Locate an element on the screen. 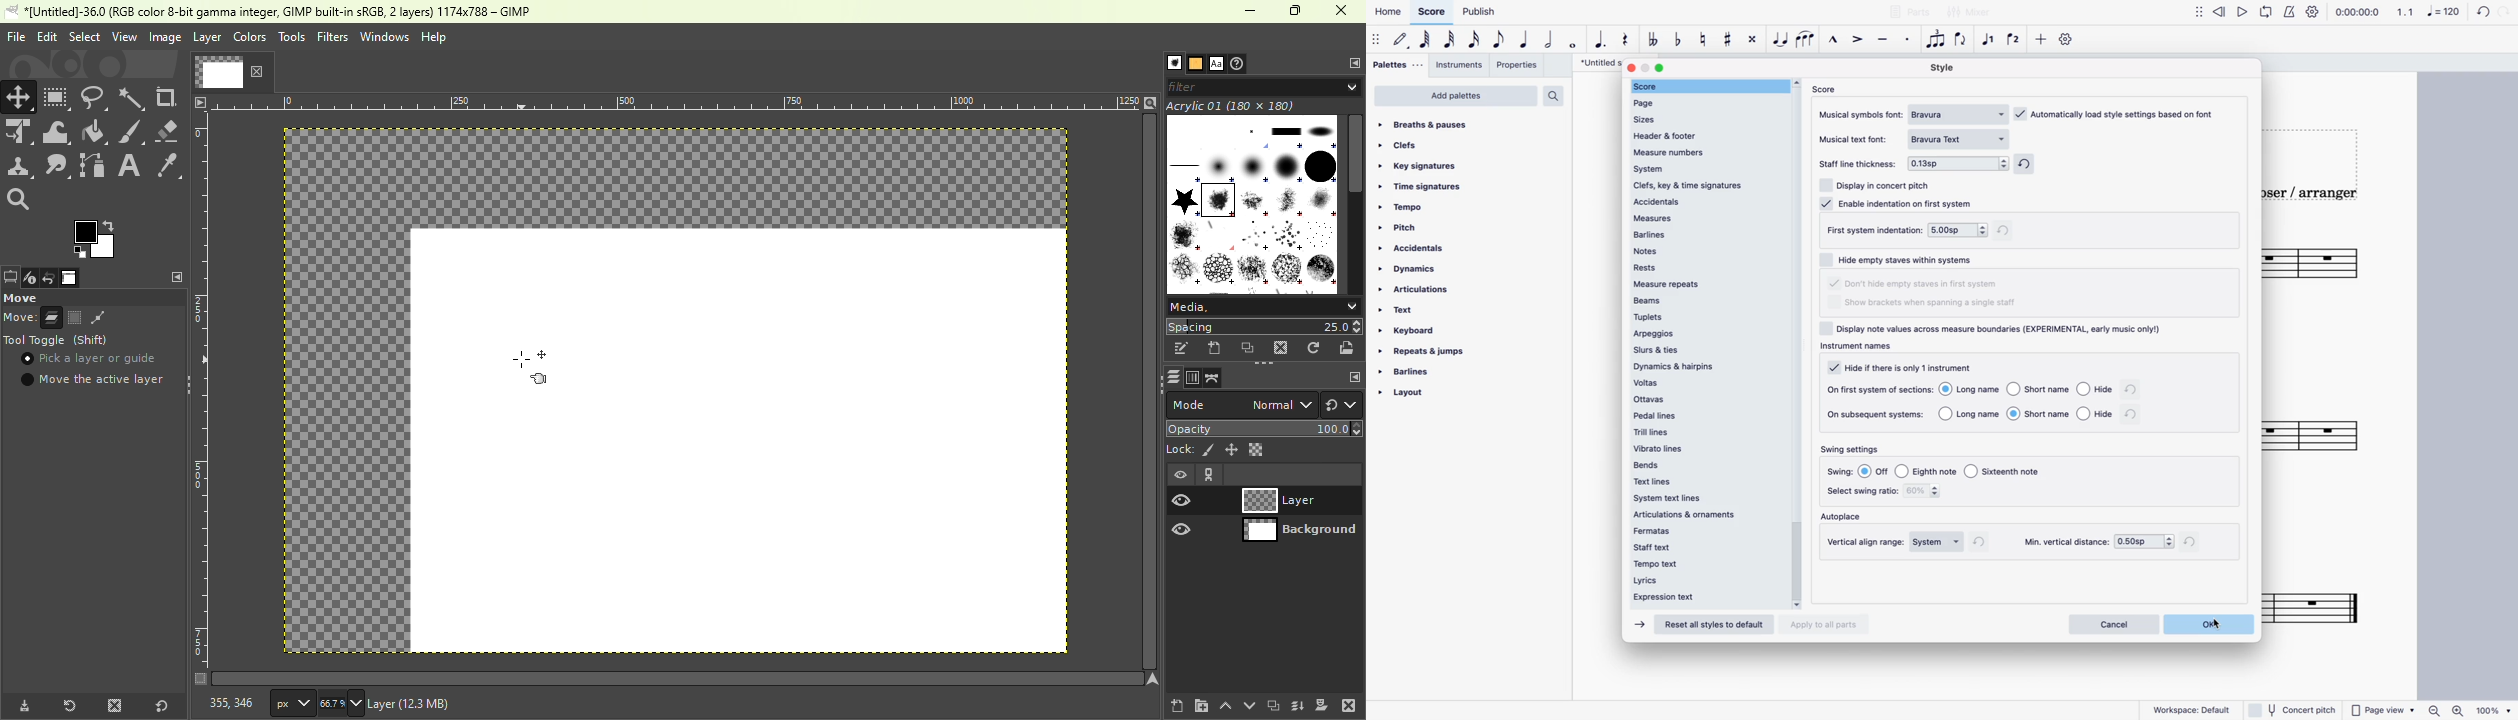 This screenshot has width=2520, height=728. display notes is located at coordinates (1997, 328).